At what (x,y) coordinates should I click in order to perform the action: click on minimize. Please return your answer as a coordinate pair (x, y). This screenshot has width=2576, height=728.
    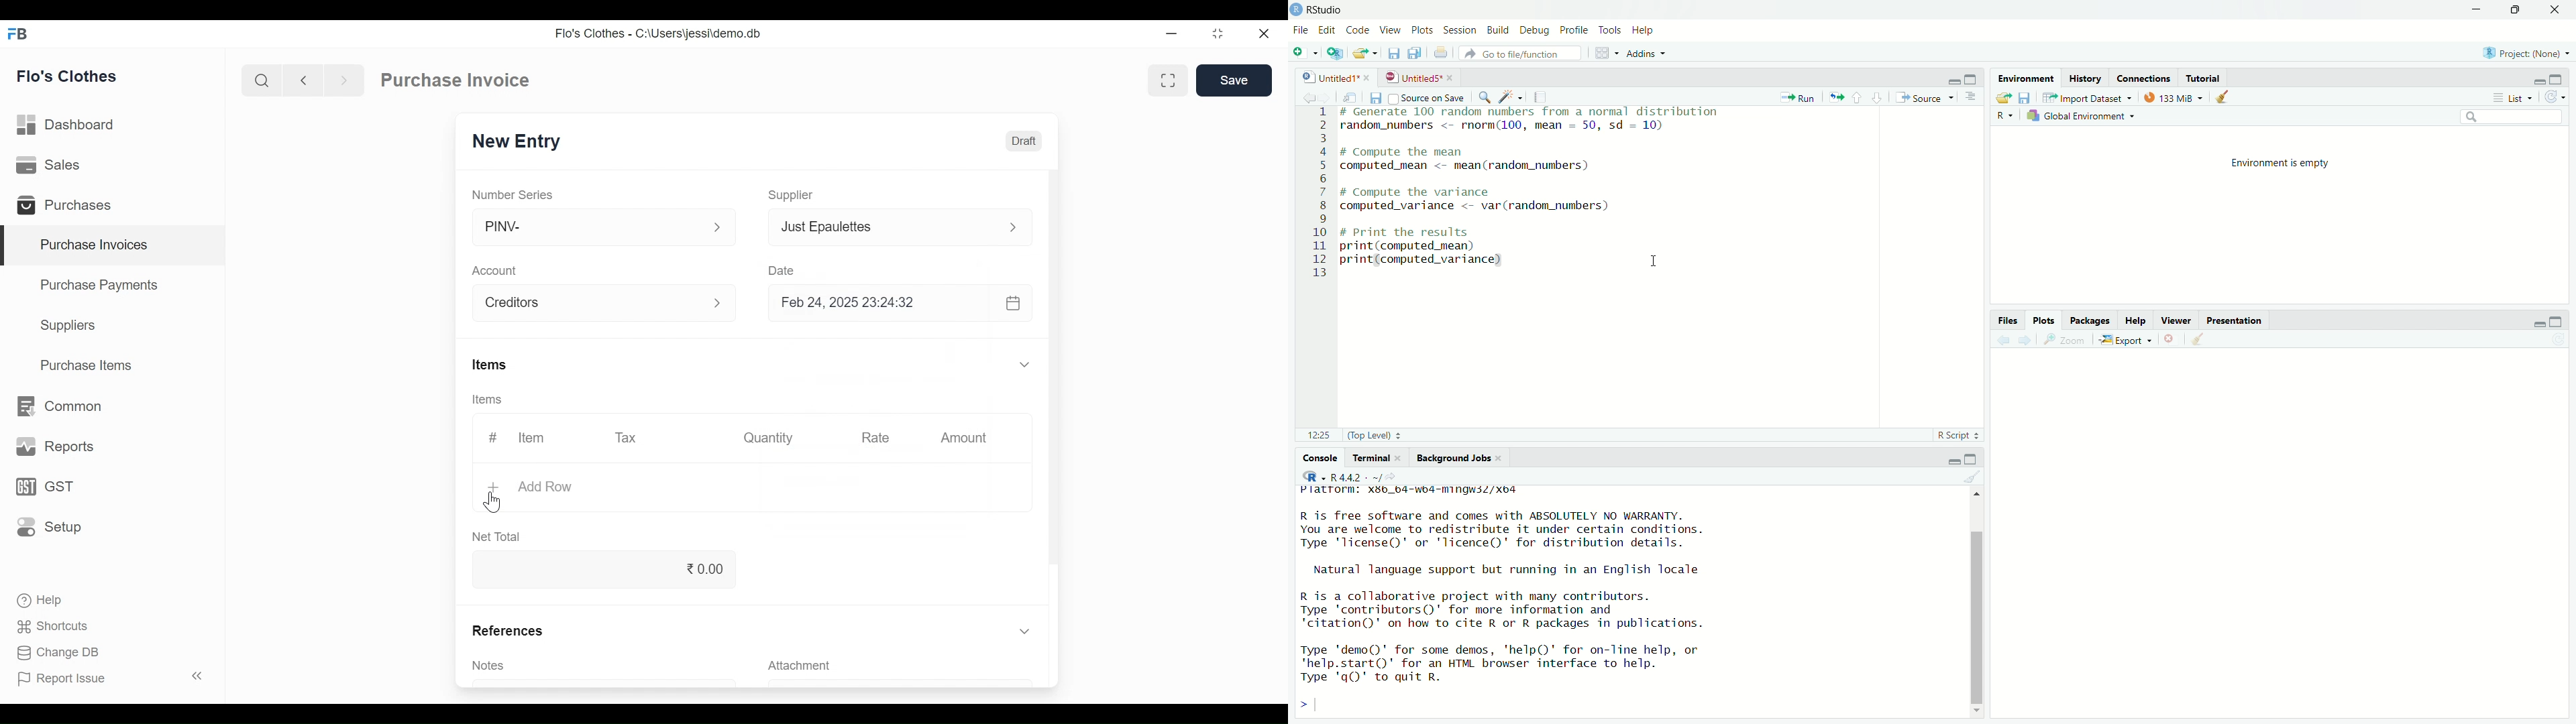
    Looking at the image, I should click on (1949, 78).